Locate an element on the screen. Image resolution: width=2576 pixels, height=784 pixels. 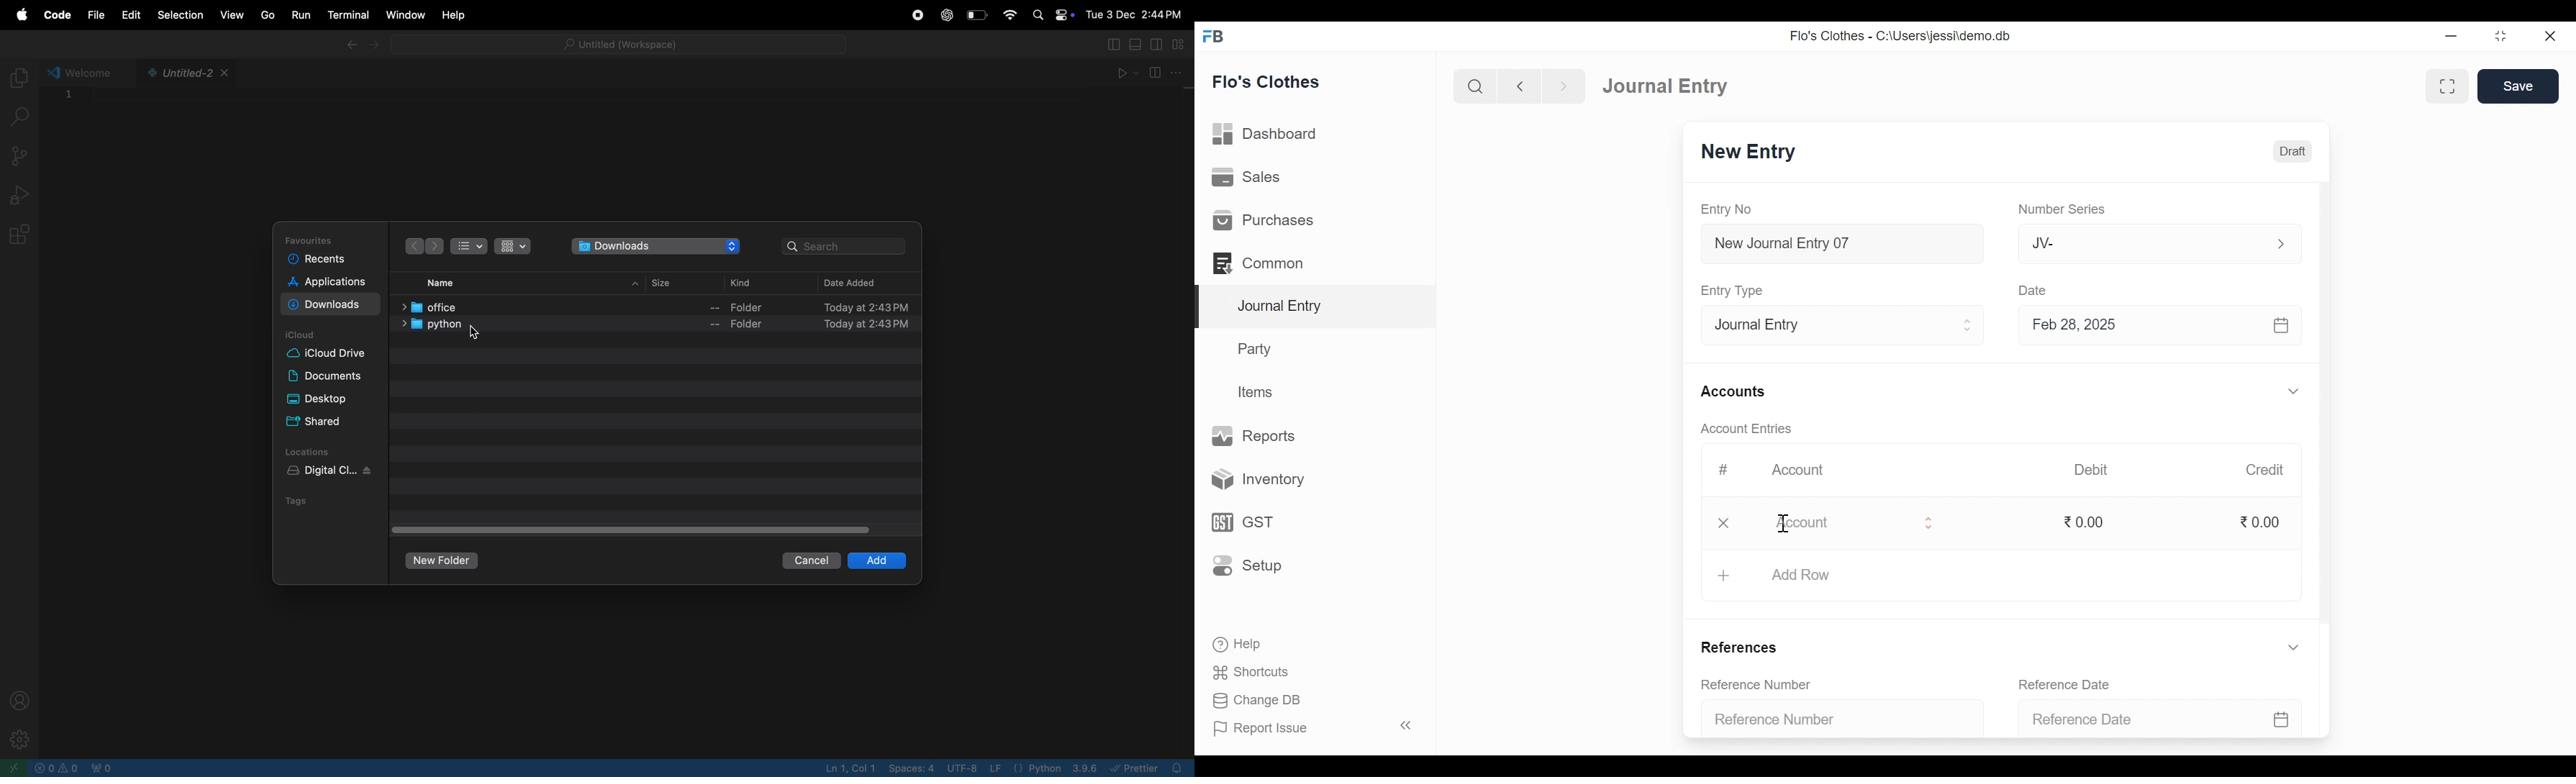
Flo's Clothes - C:\Users\jessi\demo.db is located at coordinates (1902, 36).